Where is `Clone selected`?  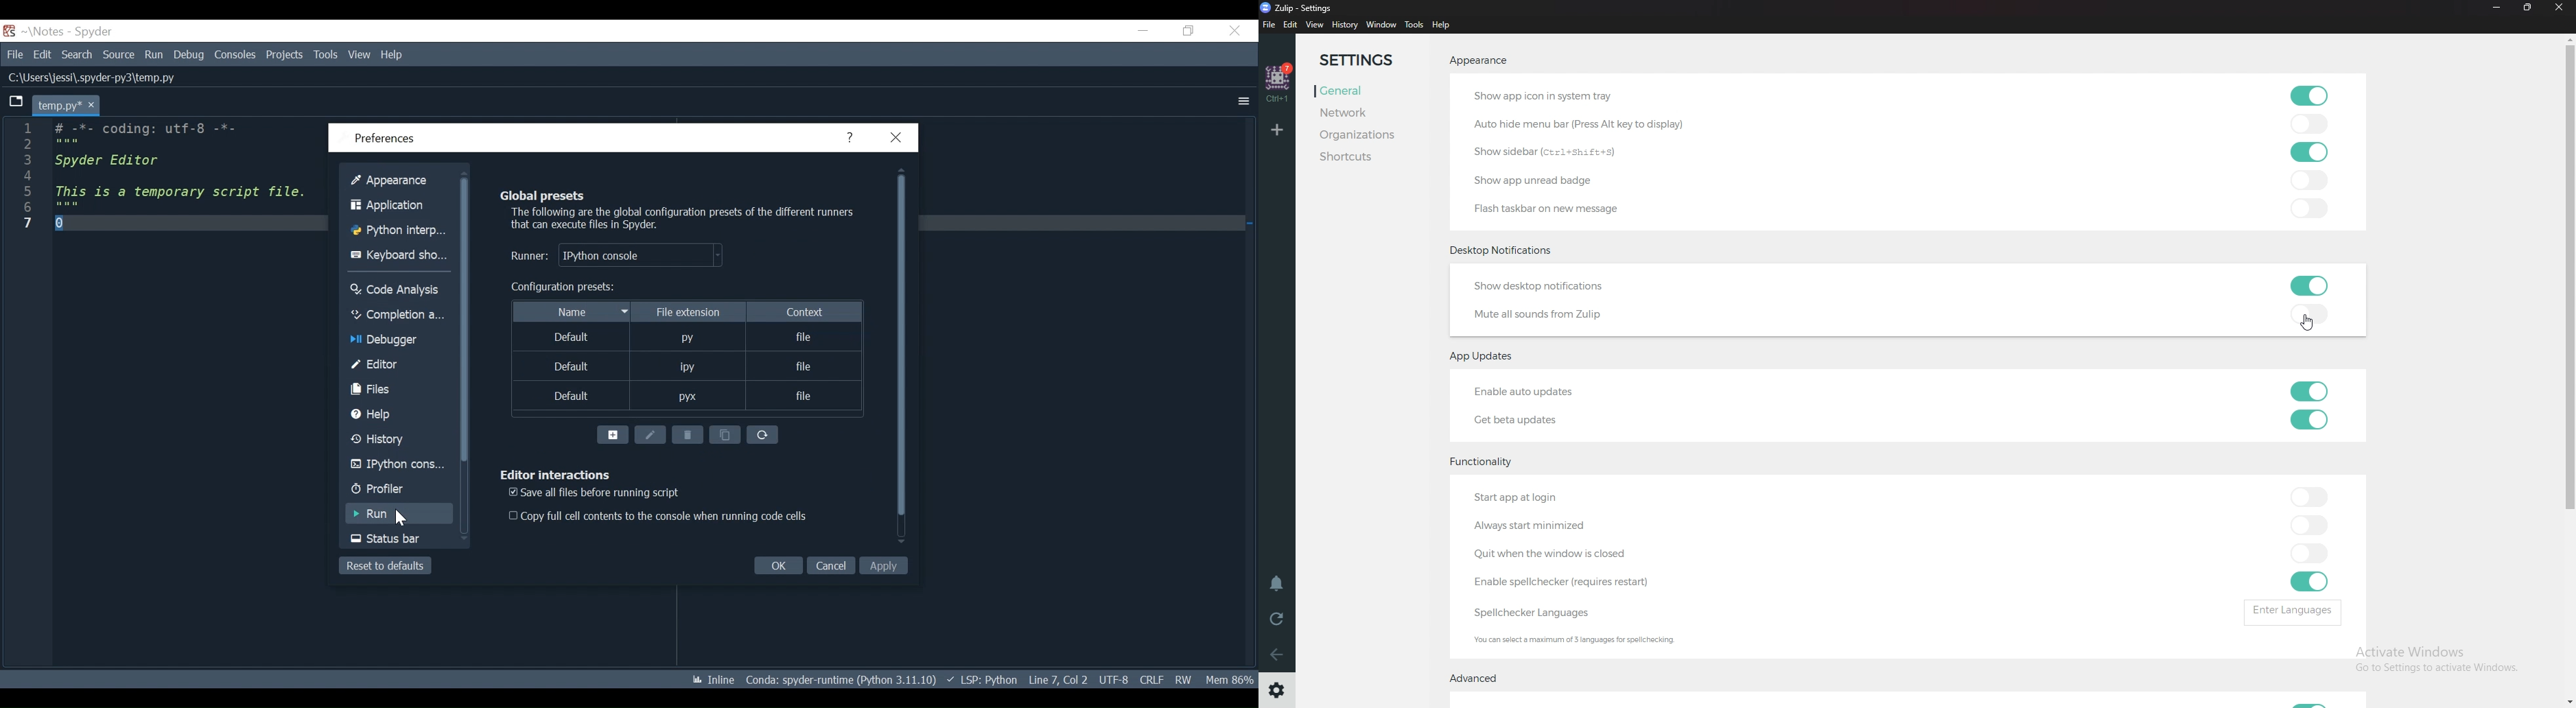
Clone selected is located at coordinates (657, 435).